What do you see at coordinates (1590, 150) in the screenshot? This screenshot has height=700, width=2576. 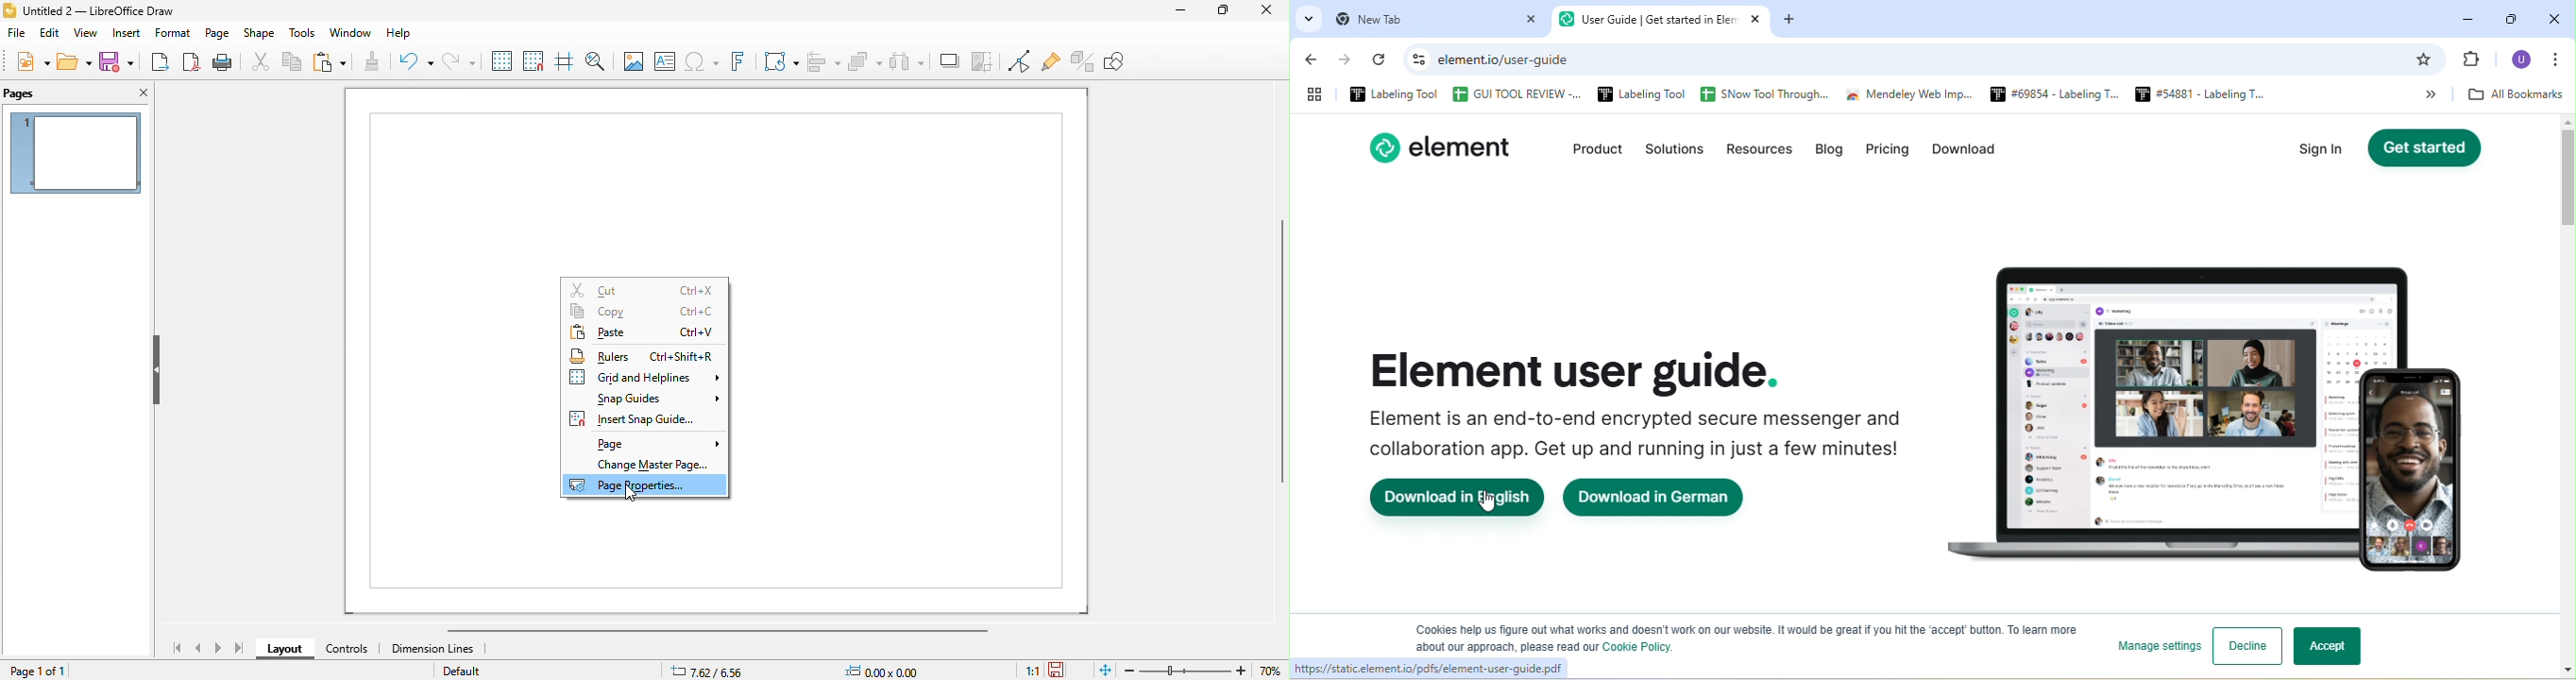 I see `product` at bounding box center [1590, 150].